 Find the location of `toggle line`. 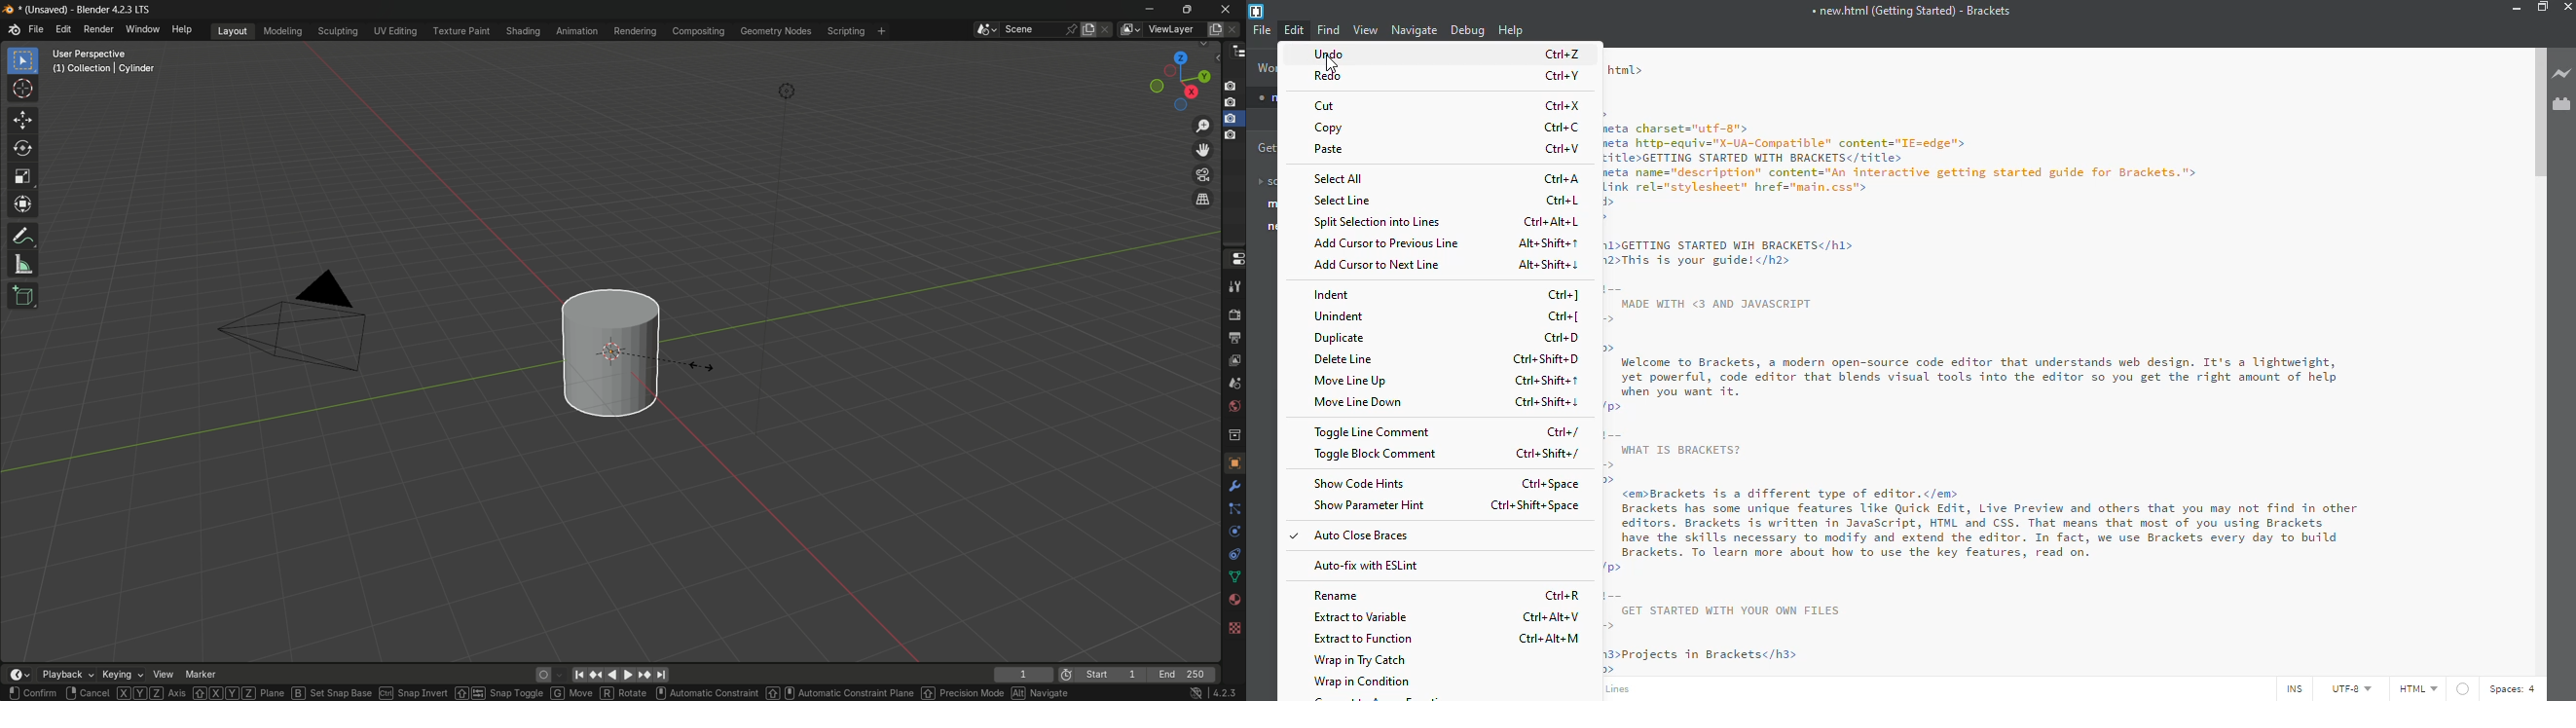

toggle line is located at coordinates (1374, 432).